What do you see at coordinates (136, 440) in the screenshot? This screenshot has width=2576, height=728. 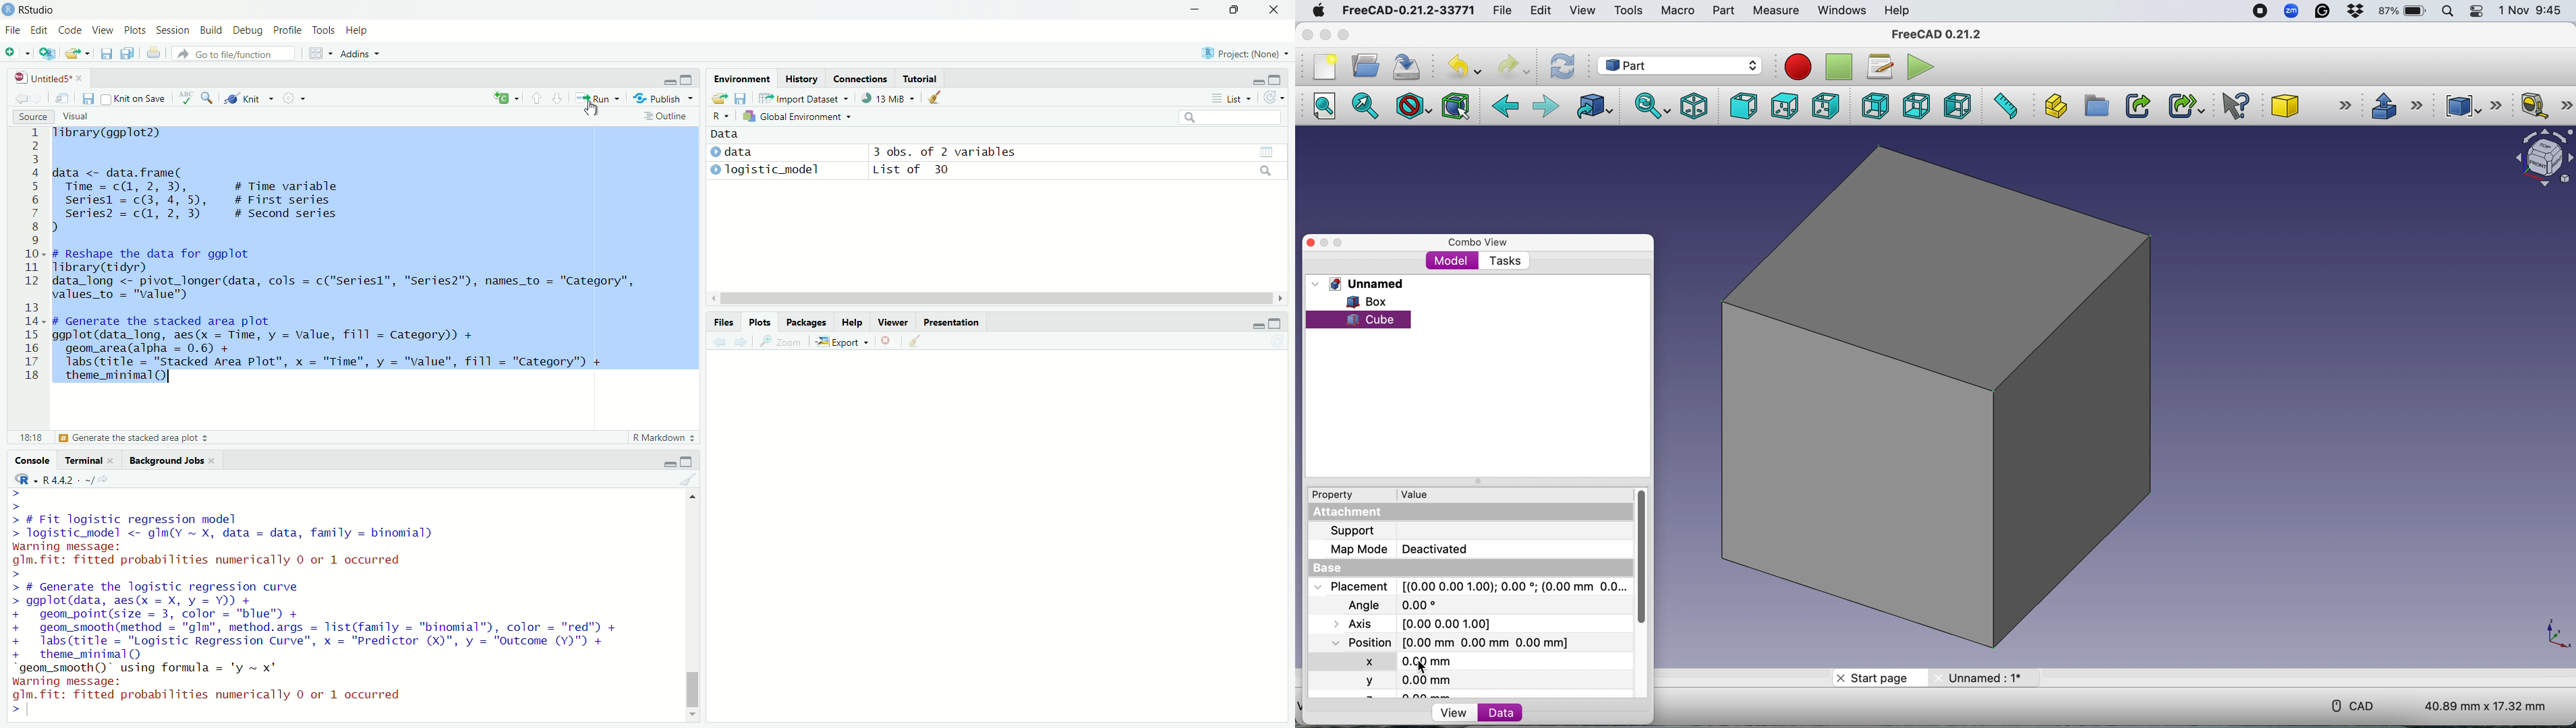 I see `(Top Level) ` at bounding box center [136, 440].